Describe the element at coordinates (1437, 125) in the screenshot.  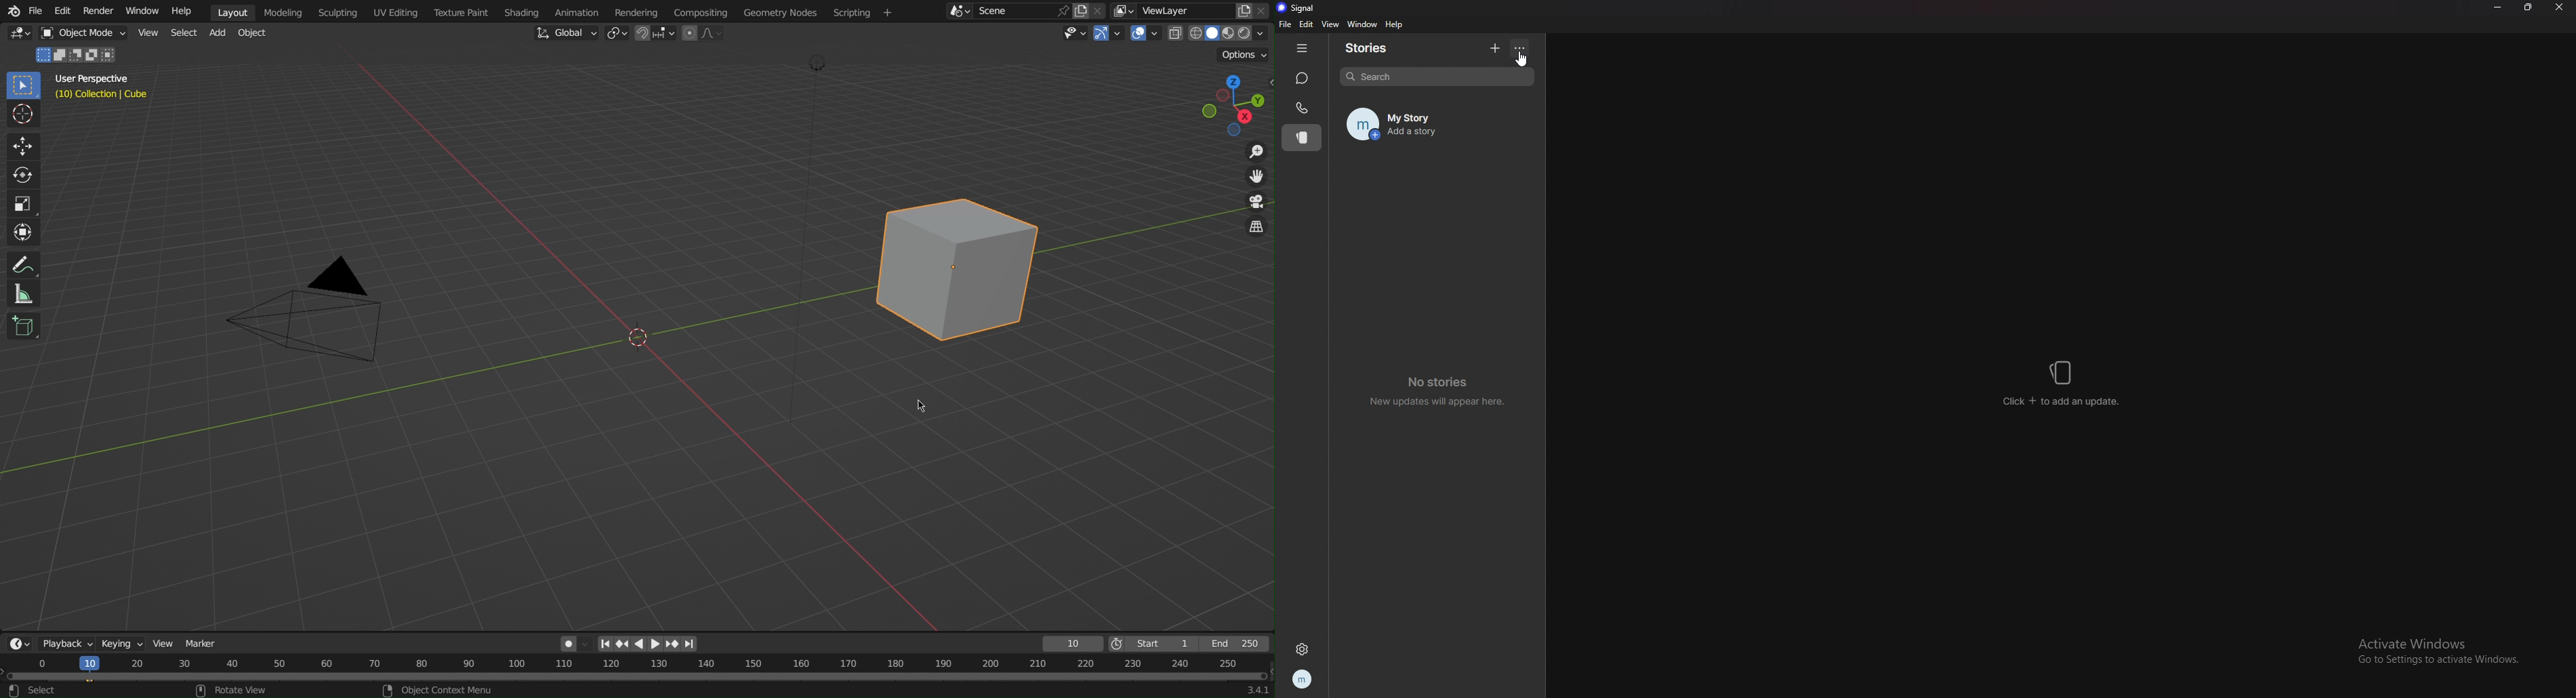
I see `my story` at that location.